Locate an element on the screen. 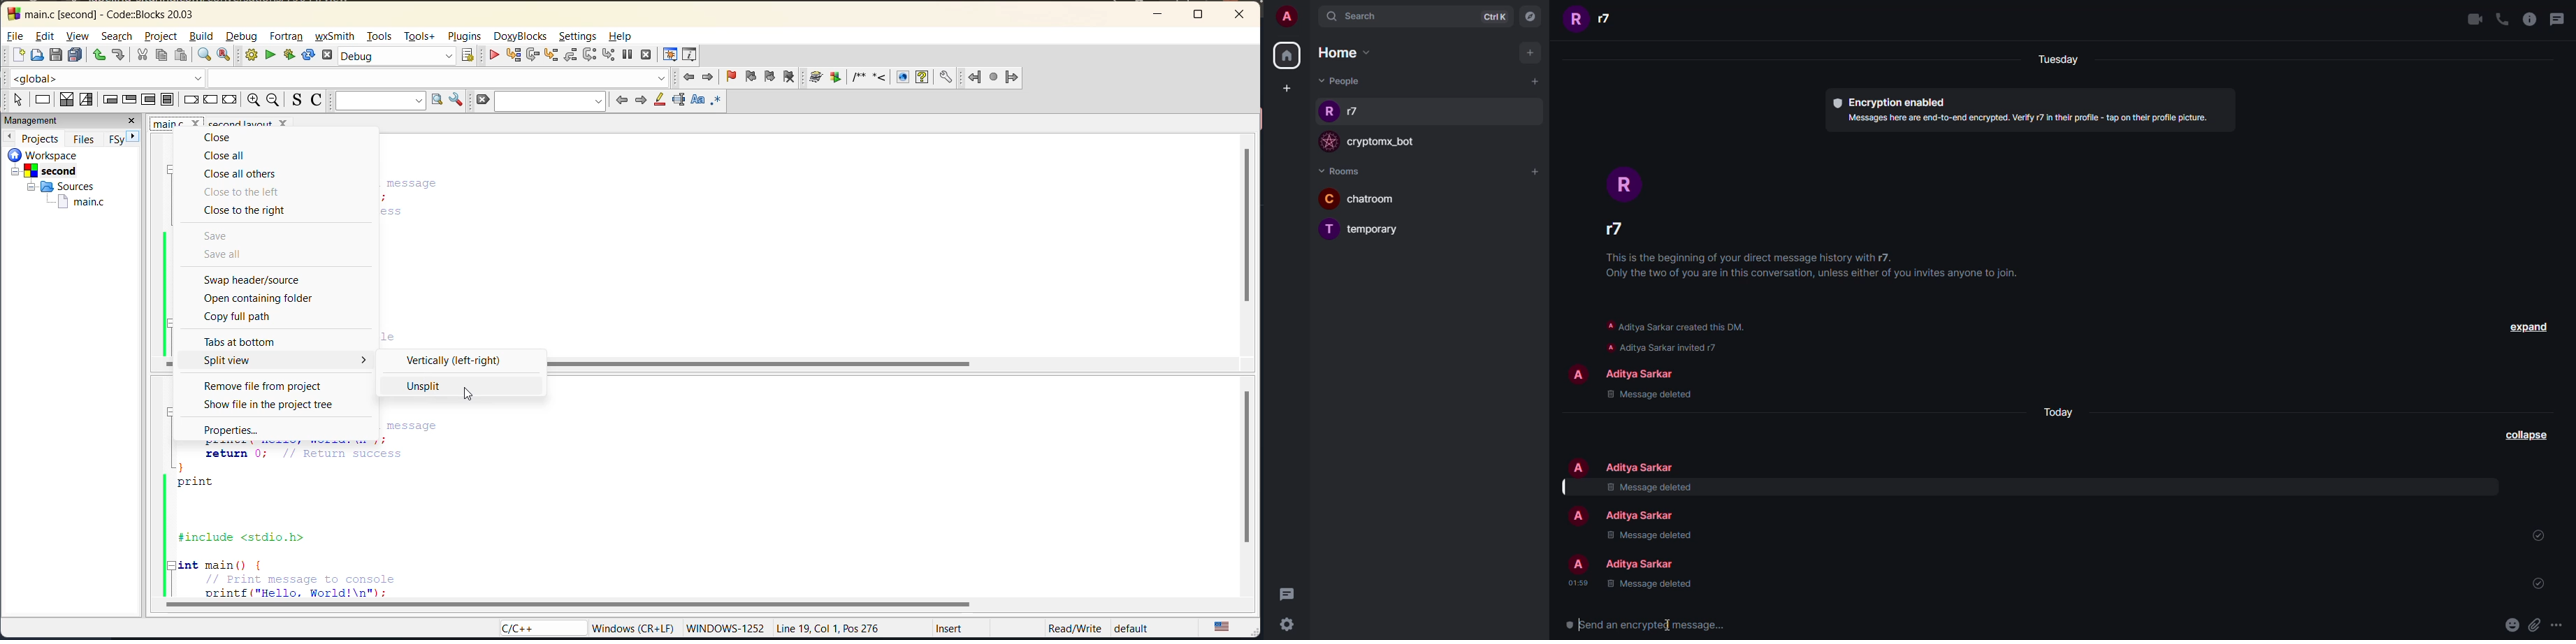  search is located at coordinates (1366, 16).